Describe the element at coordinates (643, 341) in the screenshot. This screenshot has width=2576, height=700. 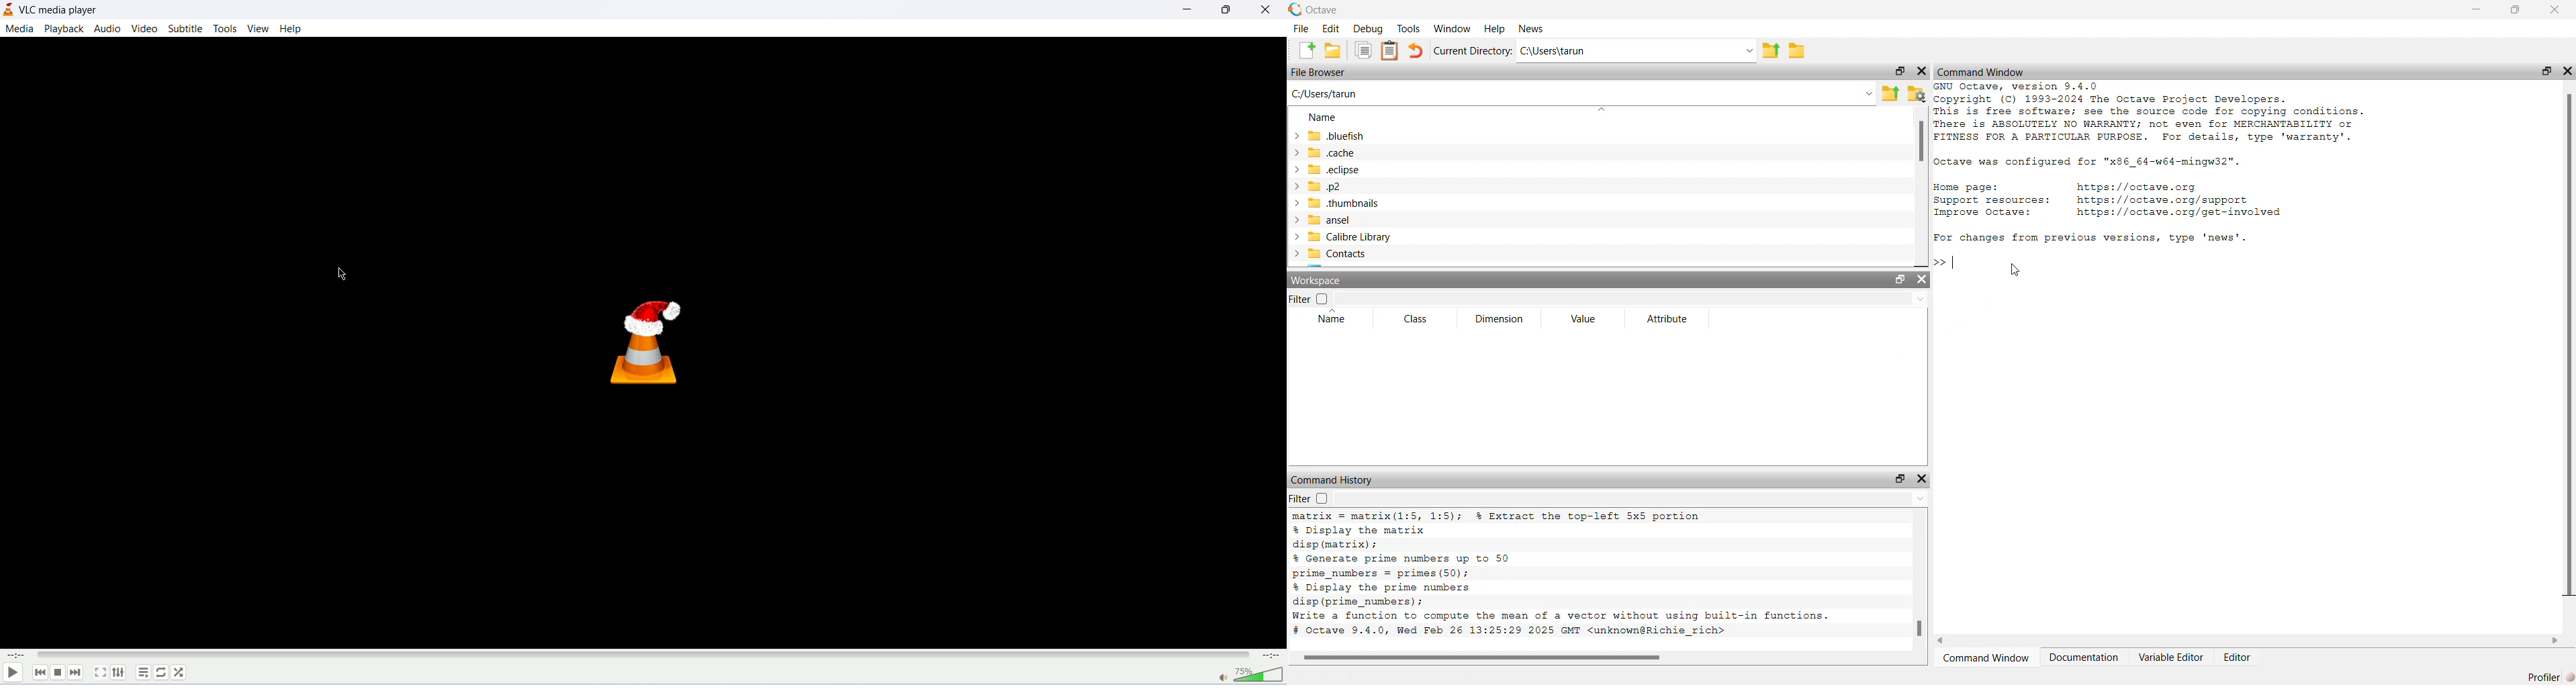
I see `Logo` at that location.